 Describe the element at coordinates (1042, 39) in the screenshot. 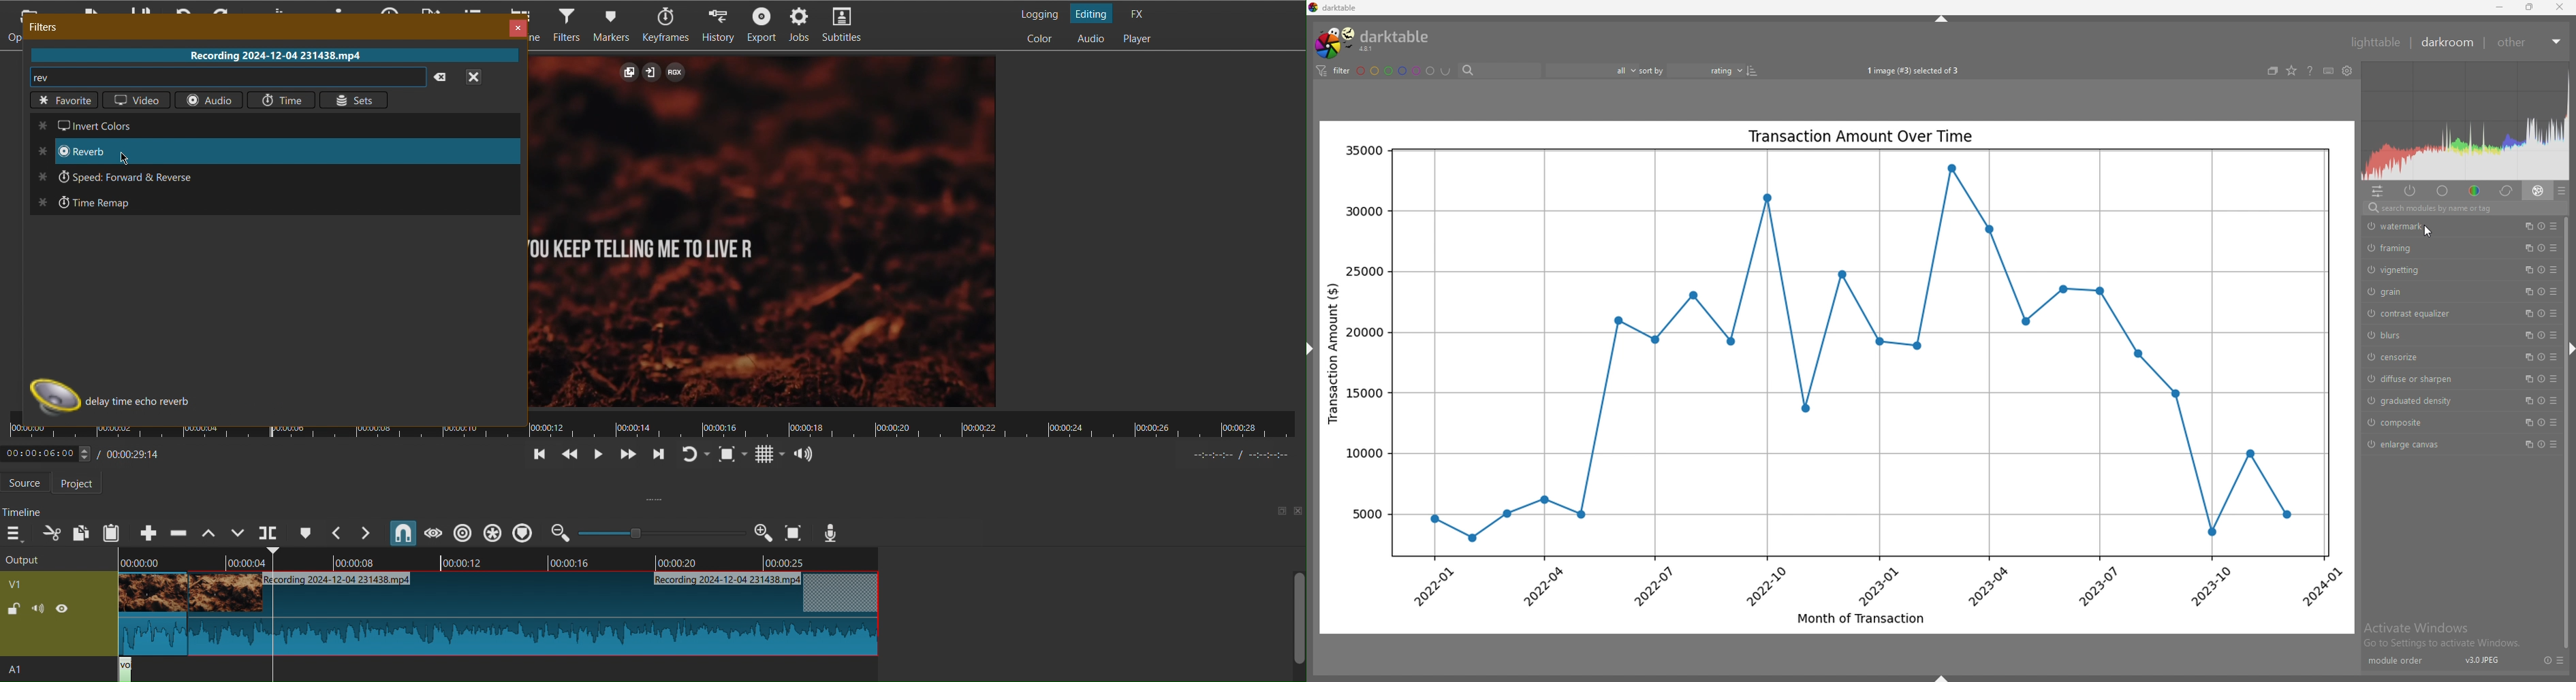

I see `Color` at that location.